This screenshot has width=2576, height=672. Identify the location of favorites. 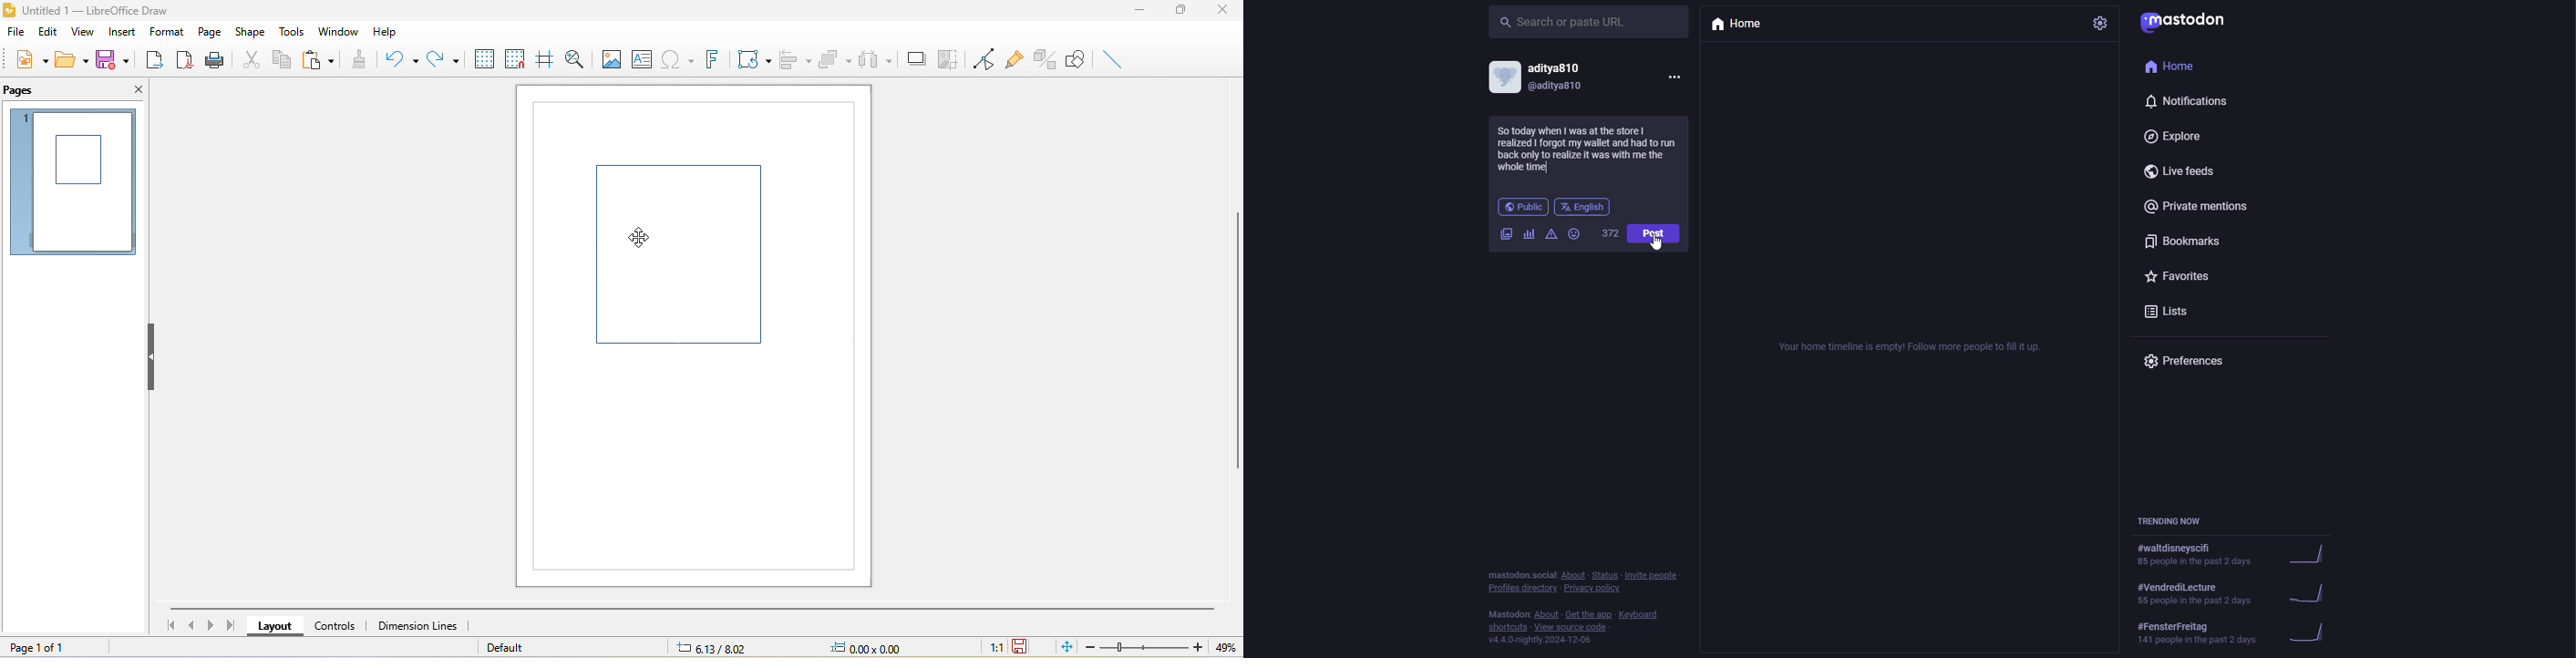
(2180, 276).